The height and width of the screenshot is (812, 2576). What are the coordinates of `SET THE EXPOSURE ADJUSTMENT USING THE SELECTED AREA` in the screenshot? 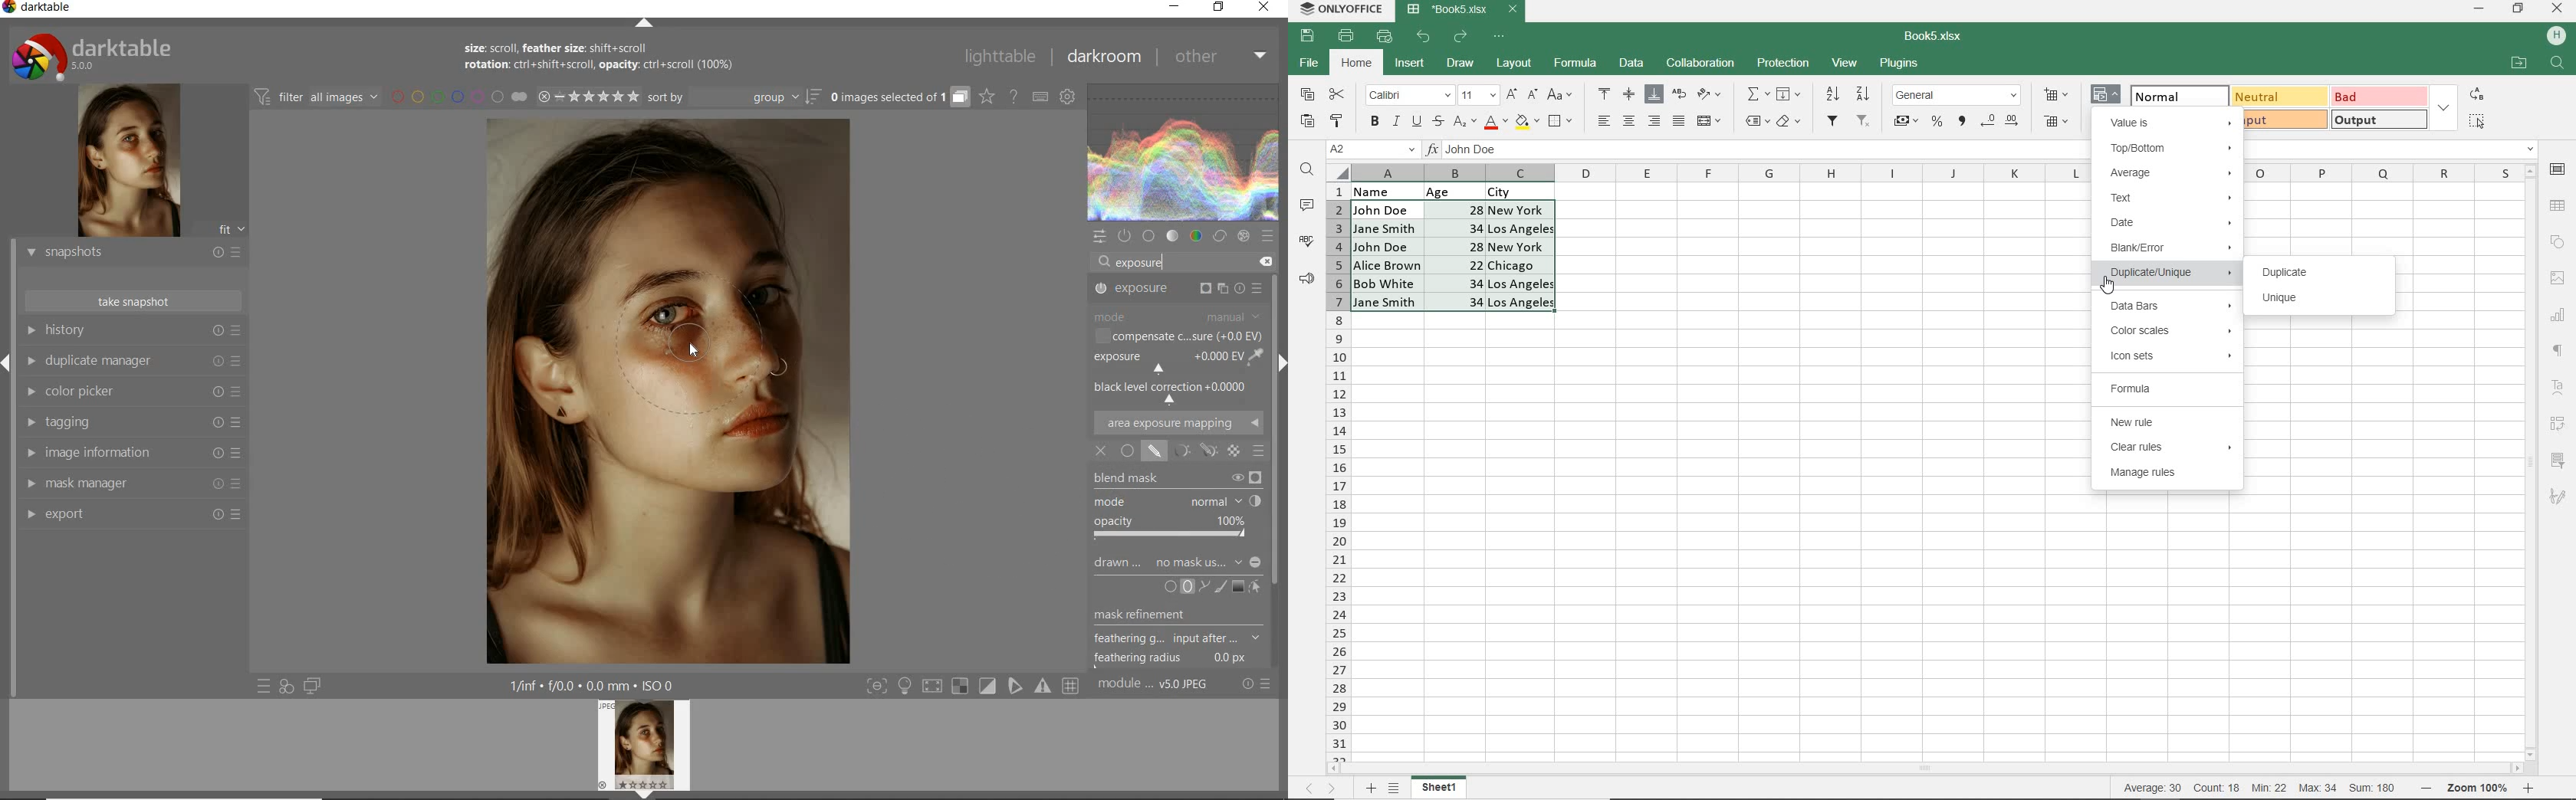 It's located at (1254, 356).